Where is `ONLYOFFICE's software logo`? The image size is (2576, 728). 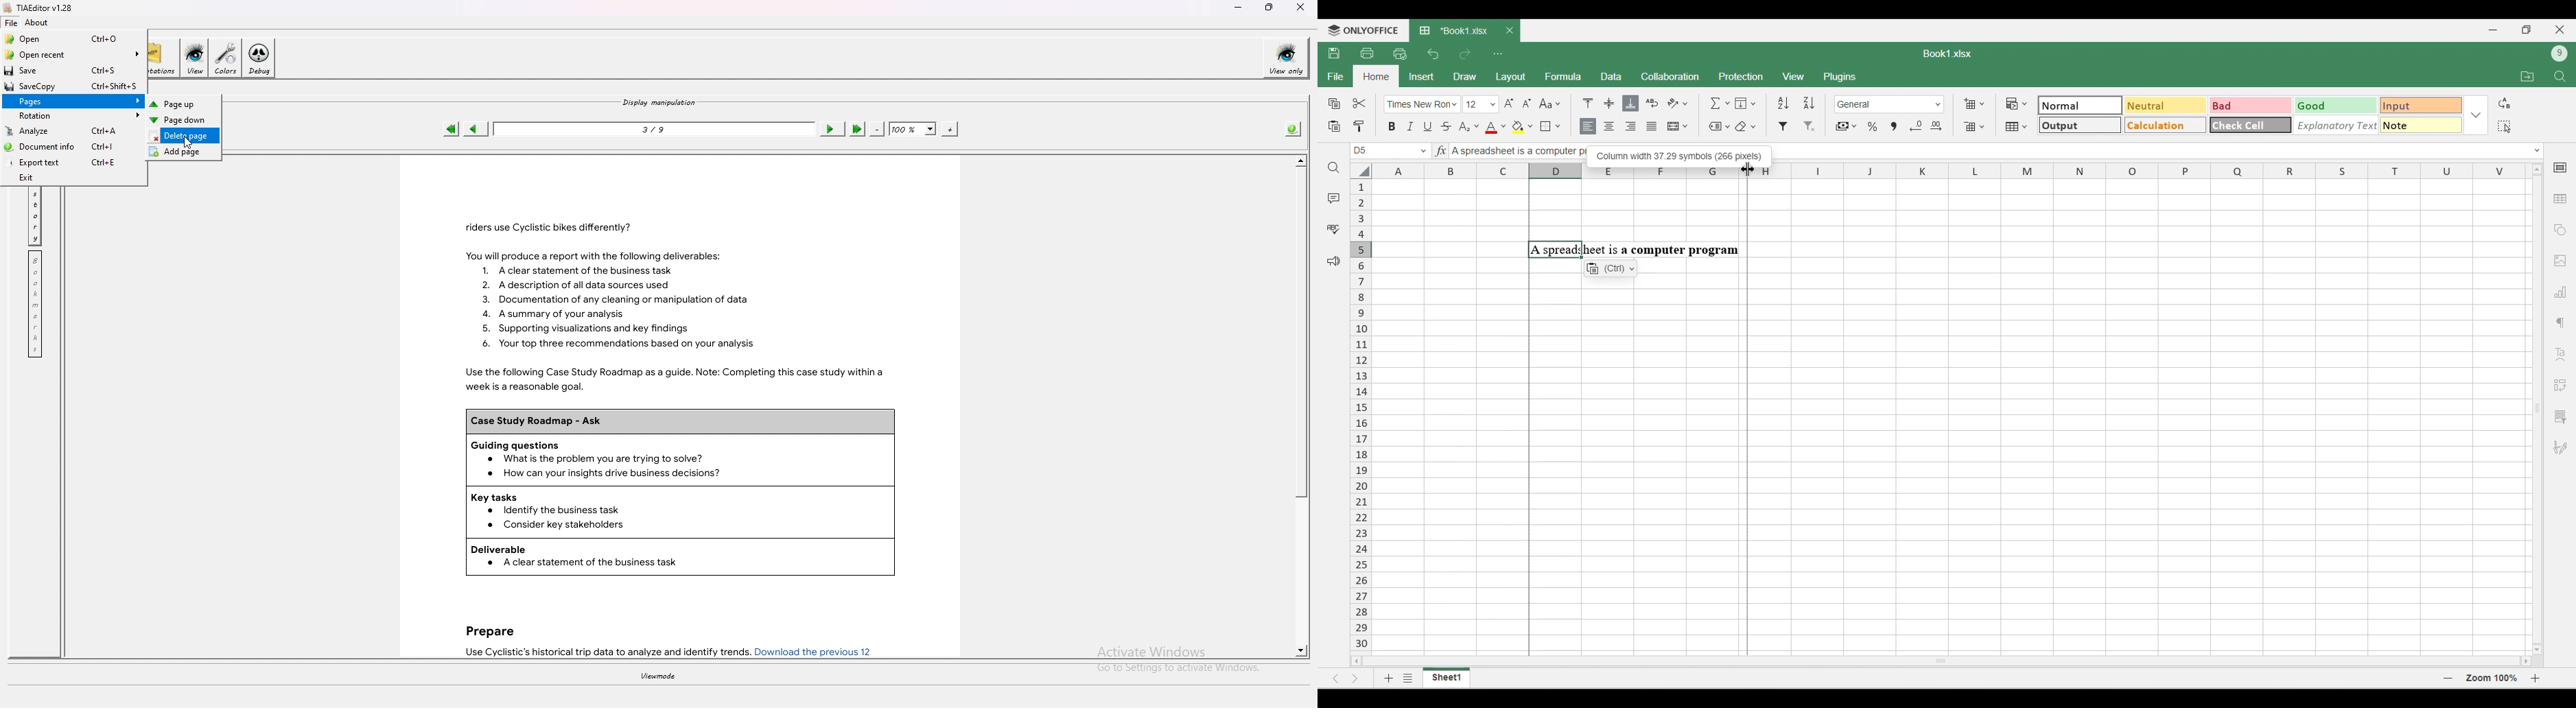 ONLYOFFICE's software logo is located at coordinates (1363, 31).